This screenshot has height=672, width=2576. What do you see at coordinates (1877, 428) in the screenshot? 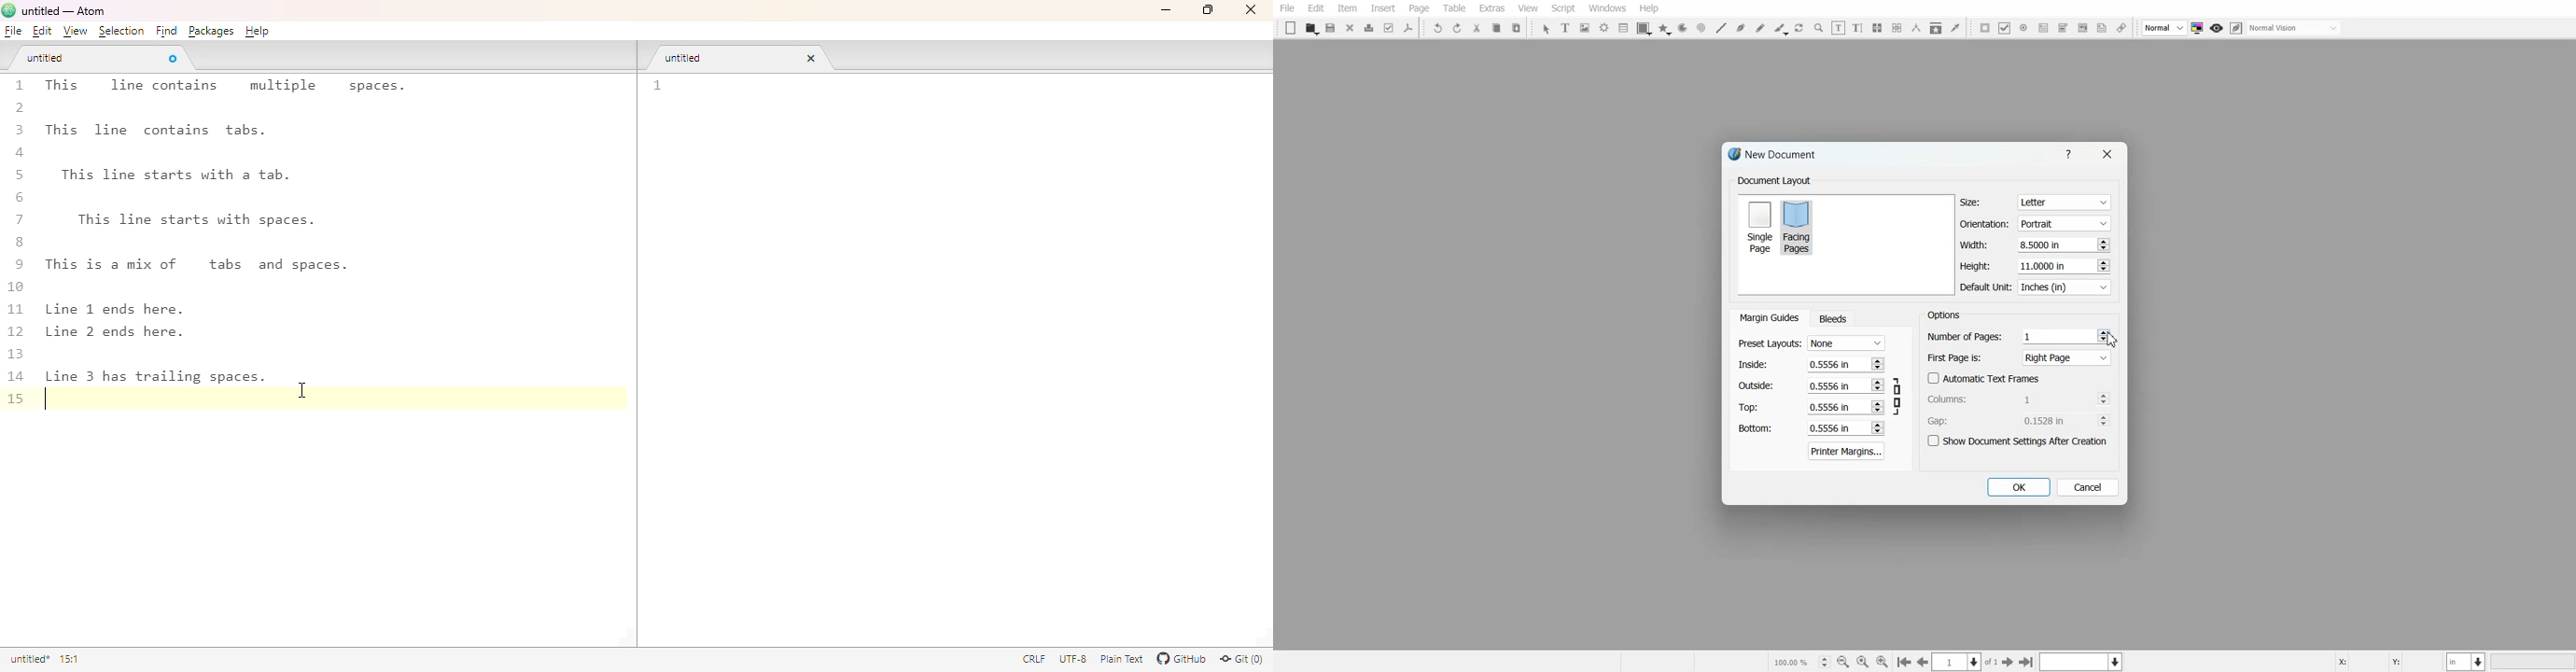
I see `Increase and decrease No. ` at bounding box center [1877, 428].